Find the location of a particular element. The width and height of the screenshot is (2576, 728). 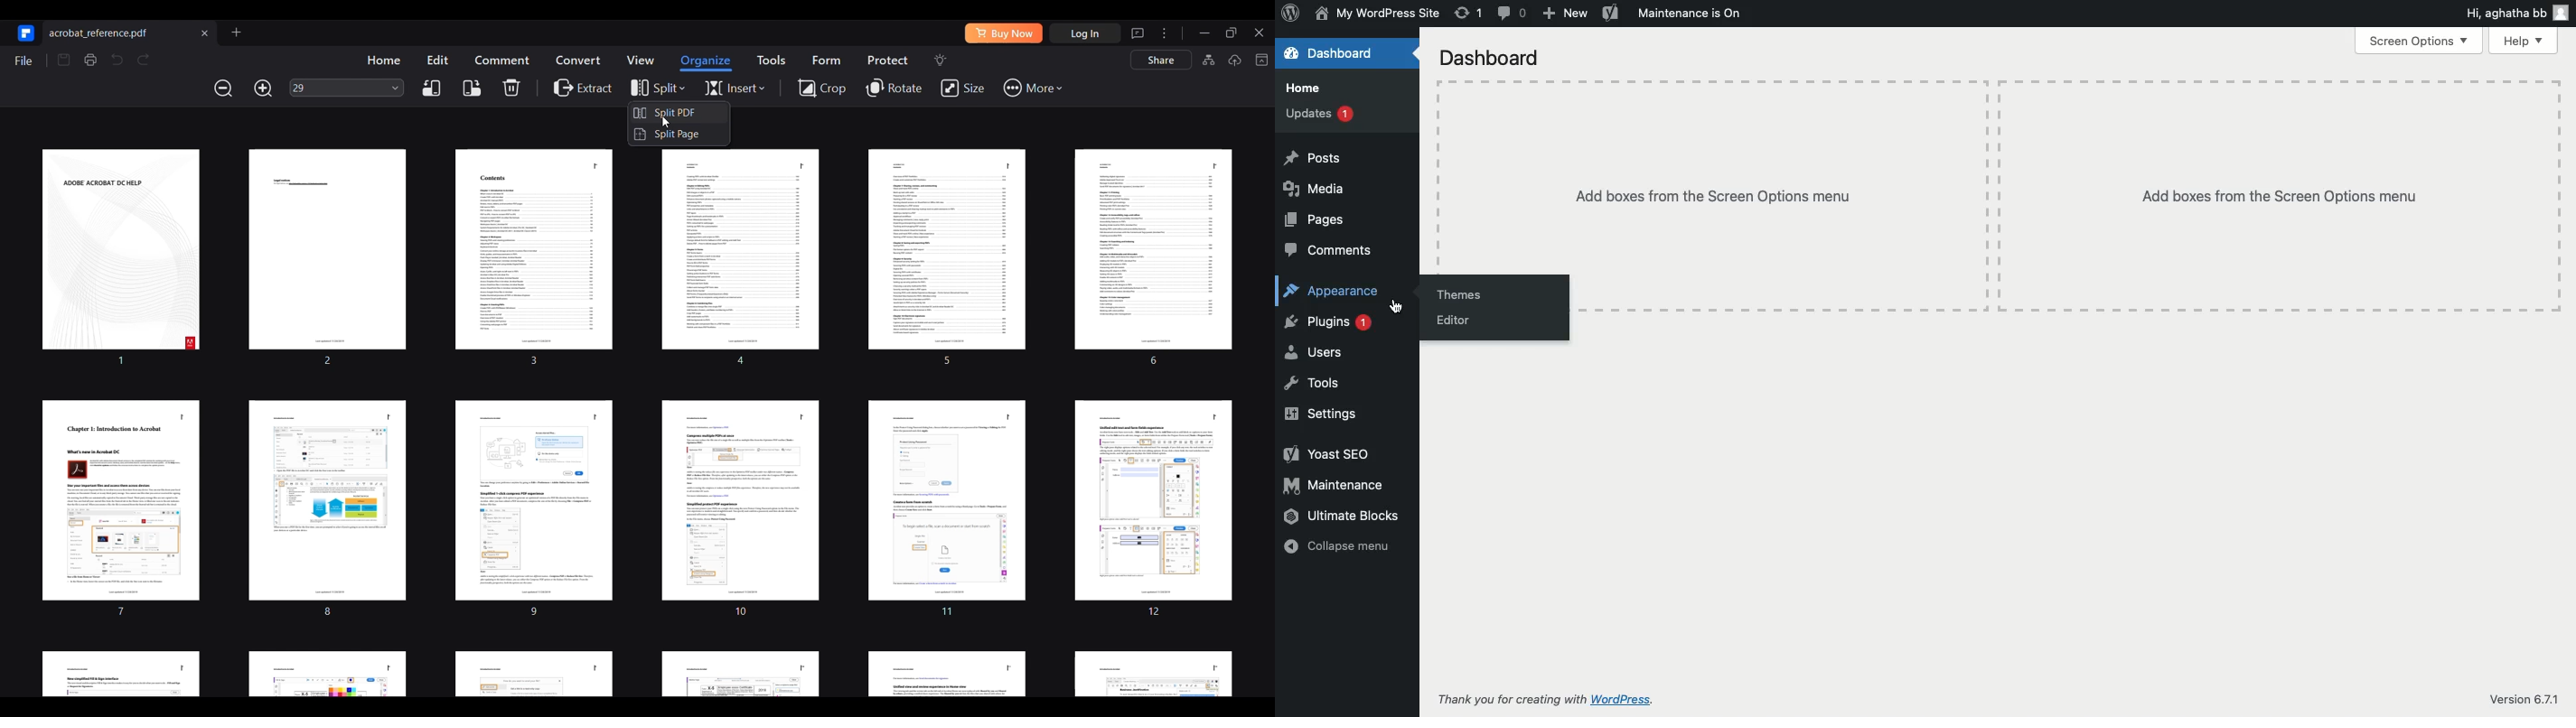

Dashboard is located at coordinates (1330, 55).